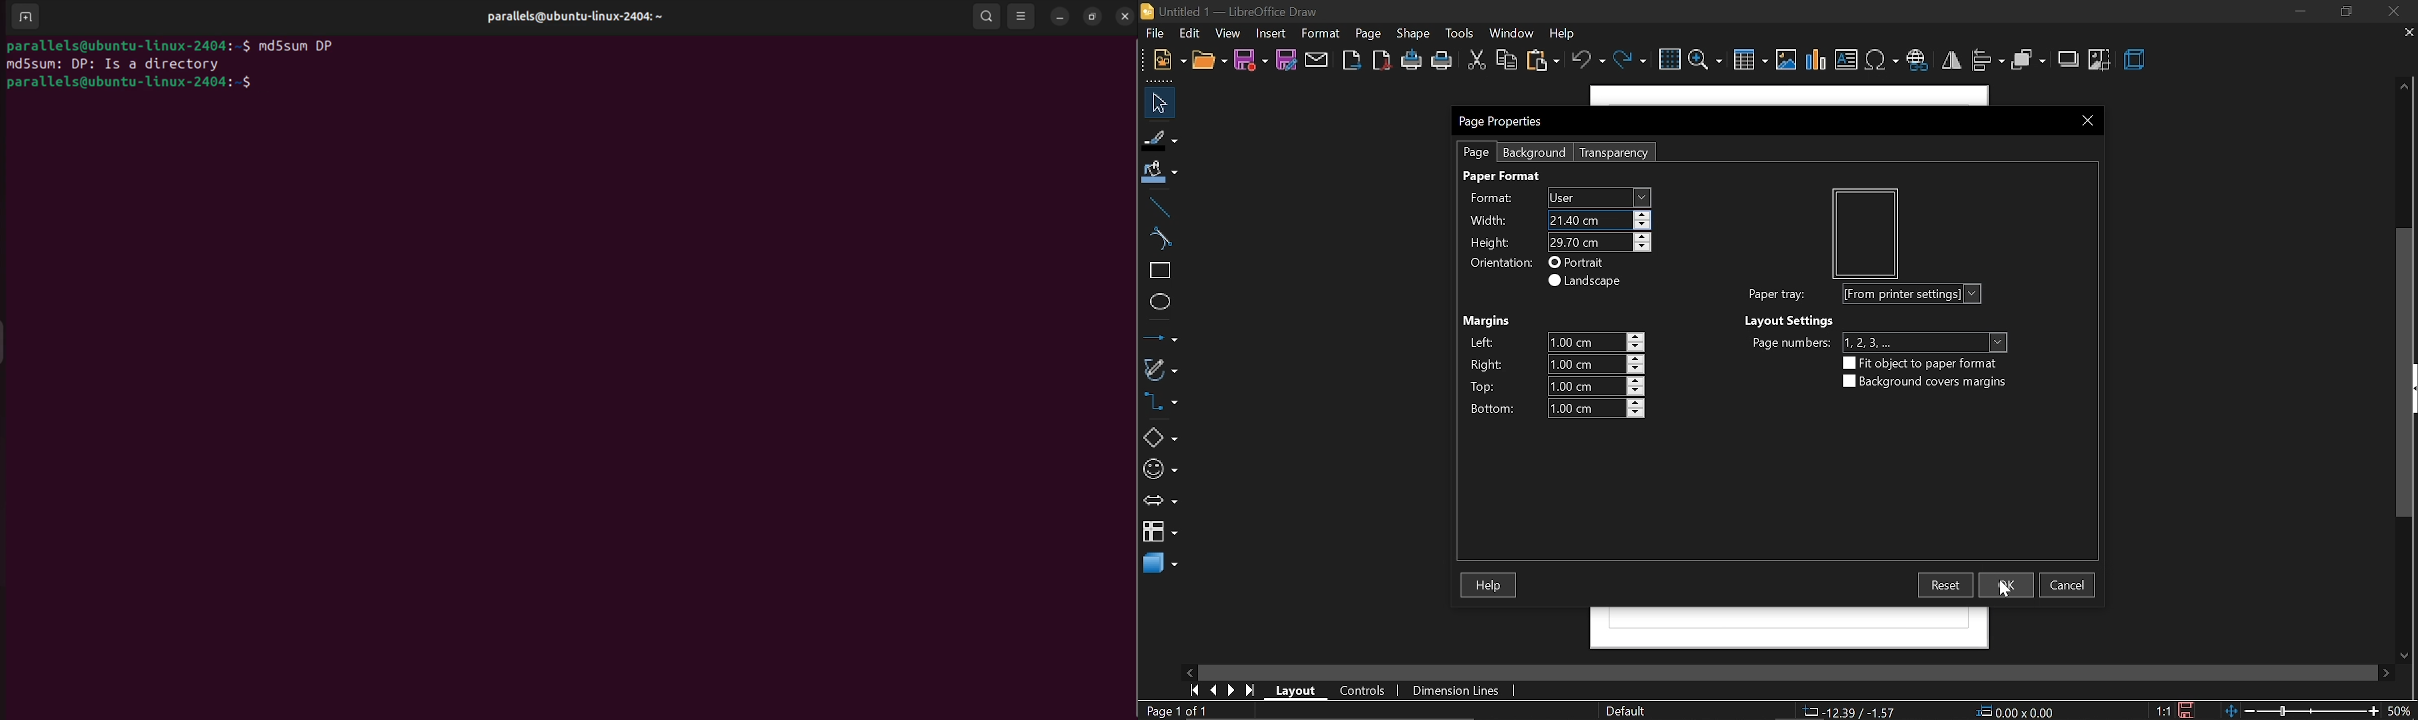  I want to click on height, so click(1490, 241).